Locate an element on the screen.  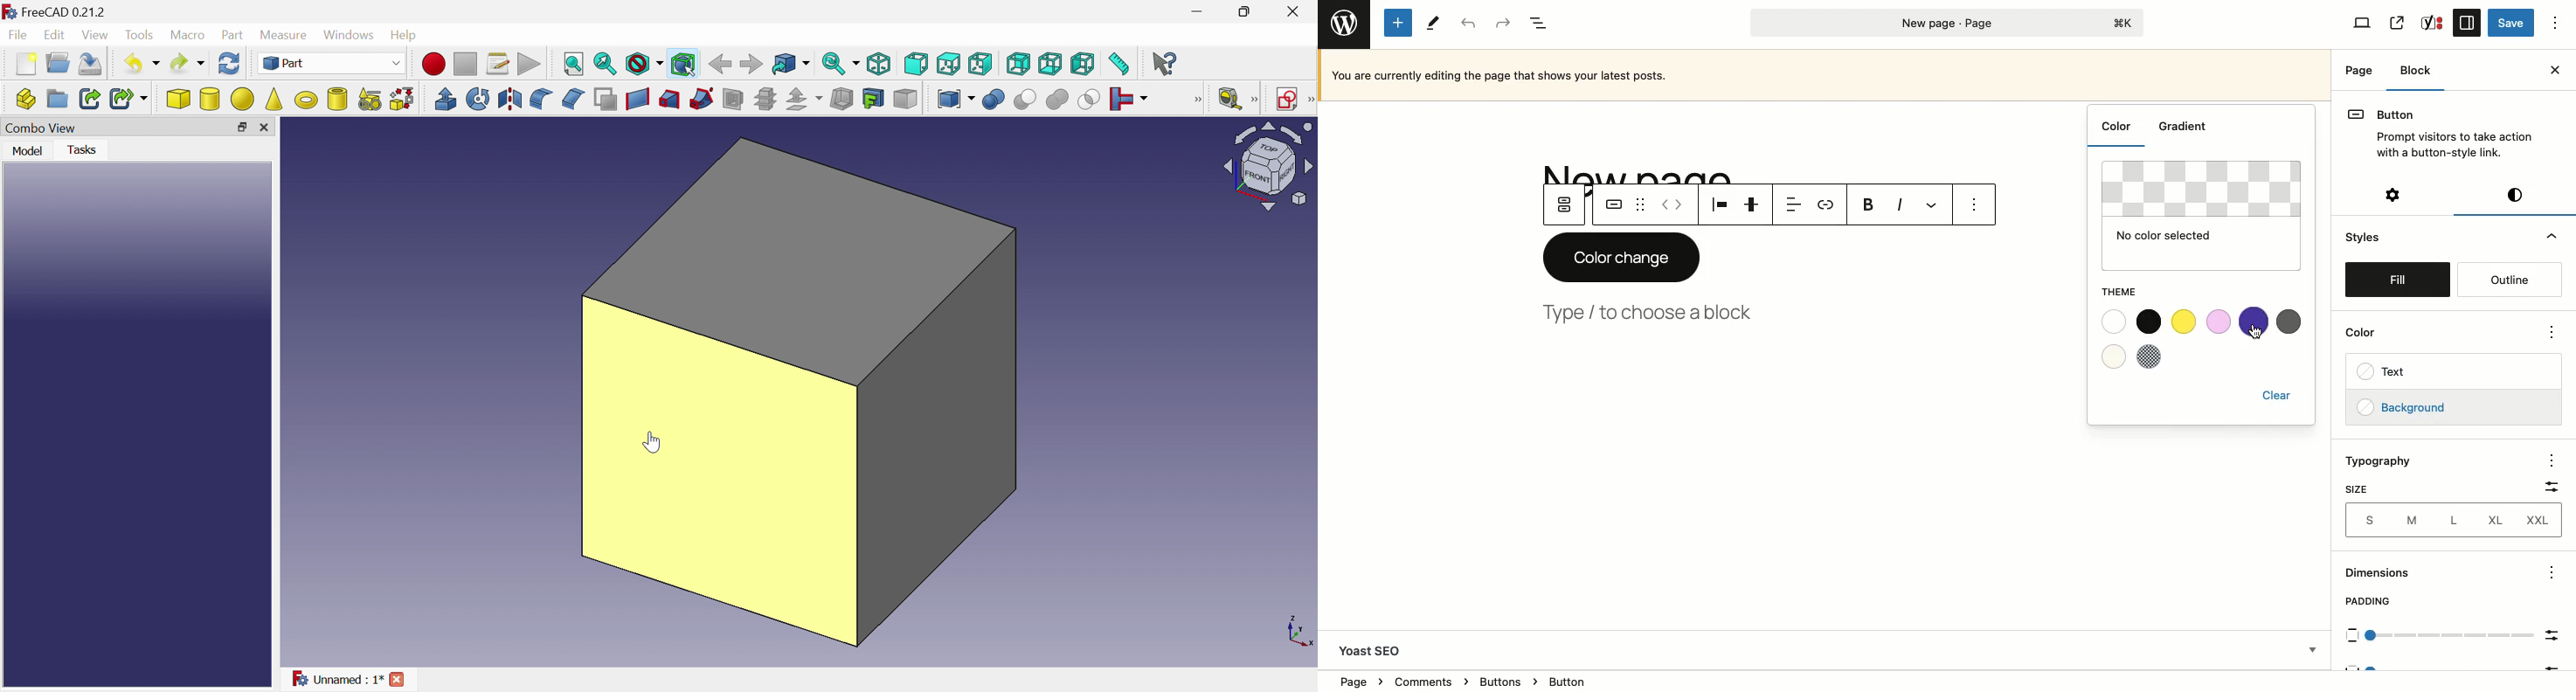
Shape builder... is located at coordinates (401, 99).